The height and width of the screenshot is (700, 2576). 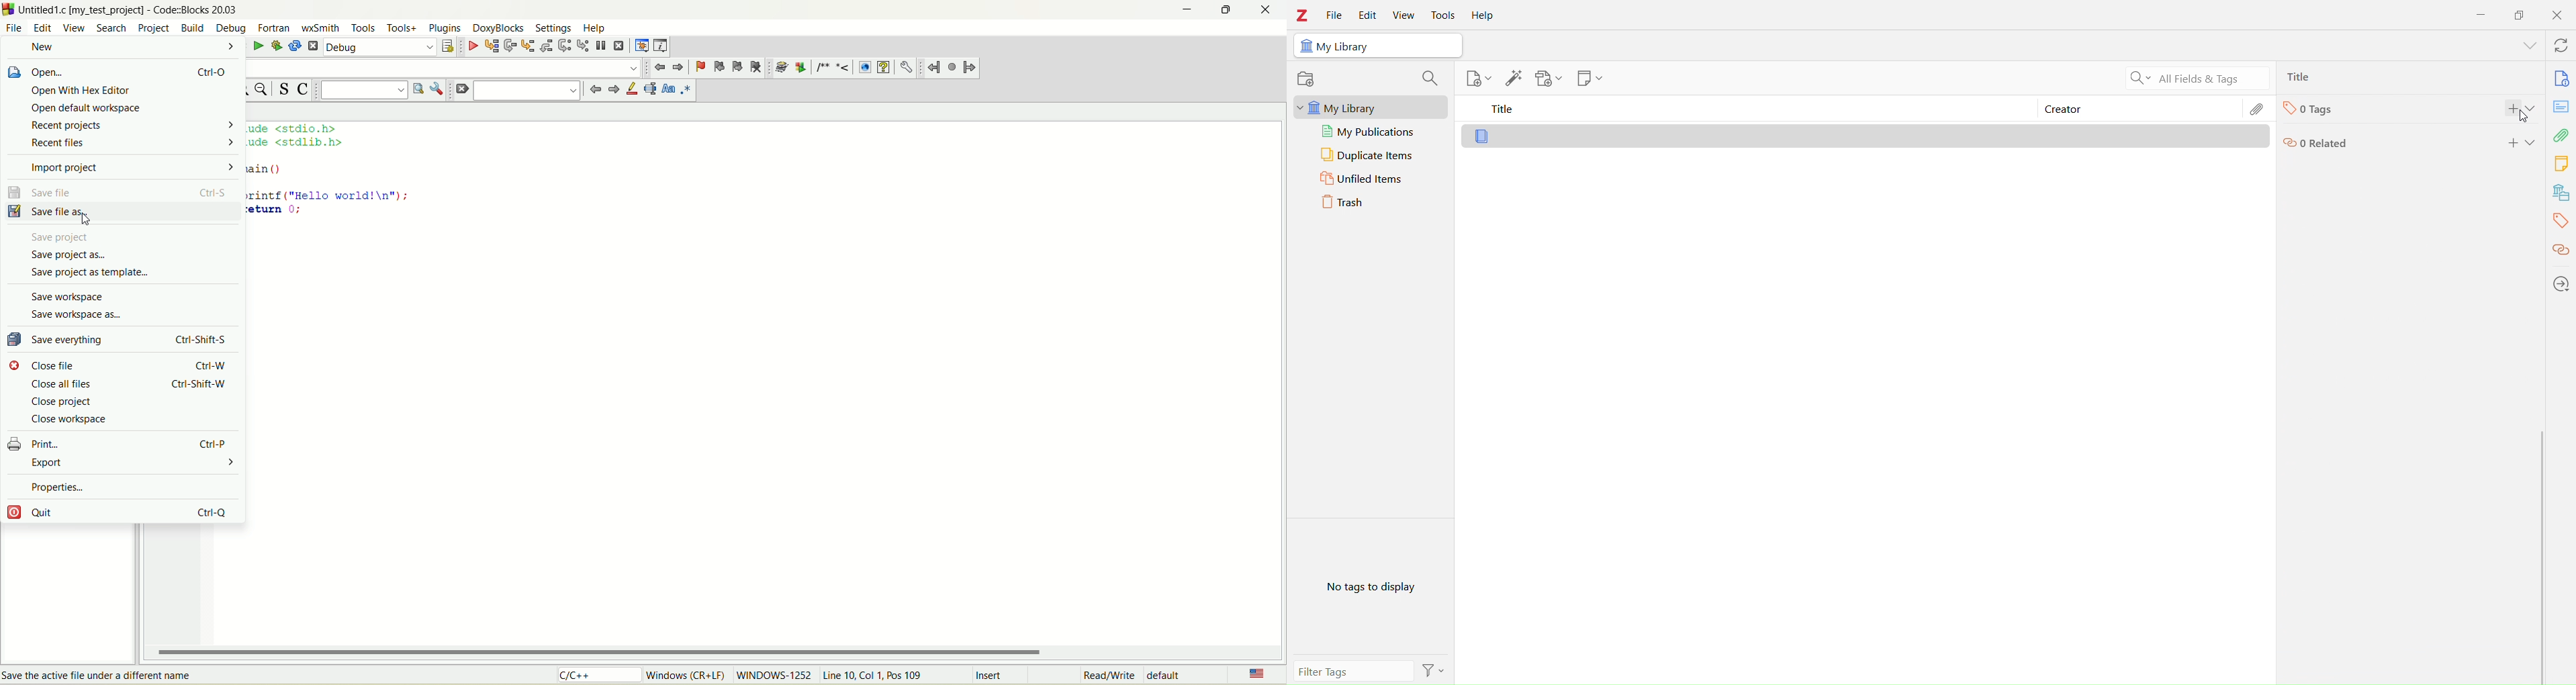 What do you see at coordinates (1743, 111) in the screenshot?
I see `Title` at bounding box center [1743, 111].